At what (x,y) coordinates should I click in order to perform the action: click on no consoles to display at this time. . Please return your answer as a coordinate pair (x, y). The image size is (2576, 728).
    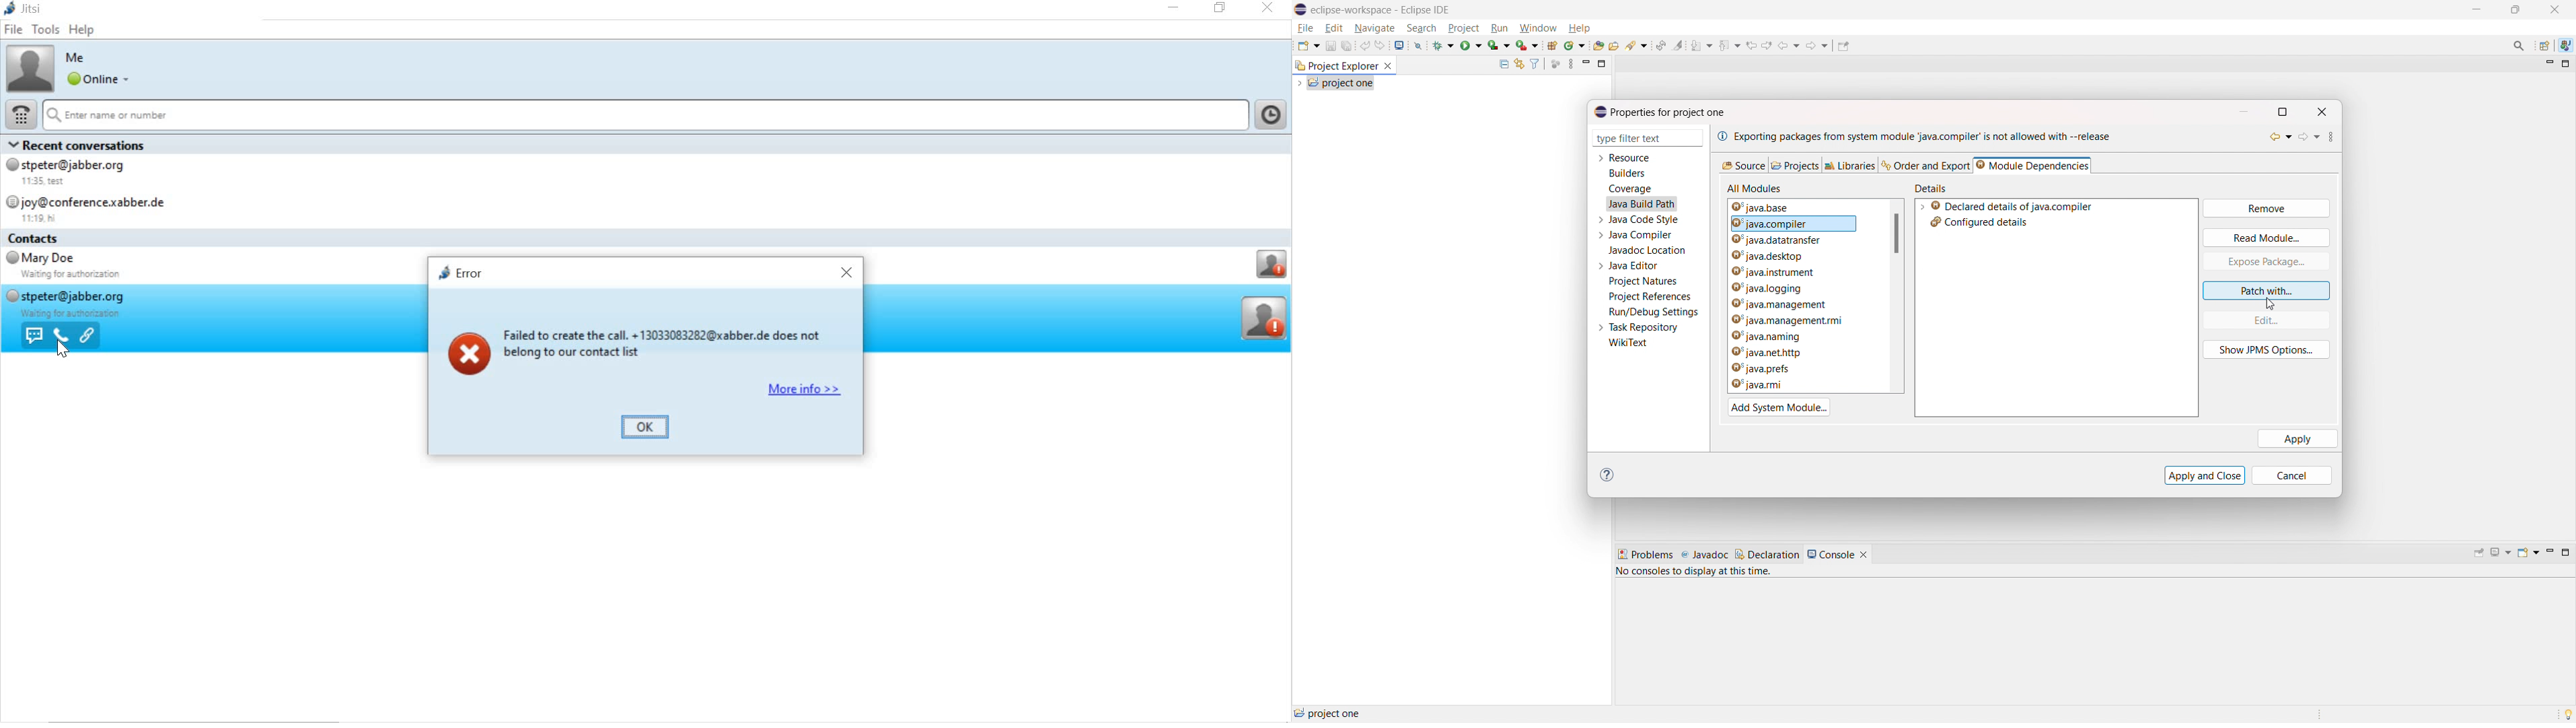
    Looking at the image, I should click on (1696, 574).